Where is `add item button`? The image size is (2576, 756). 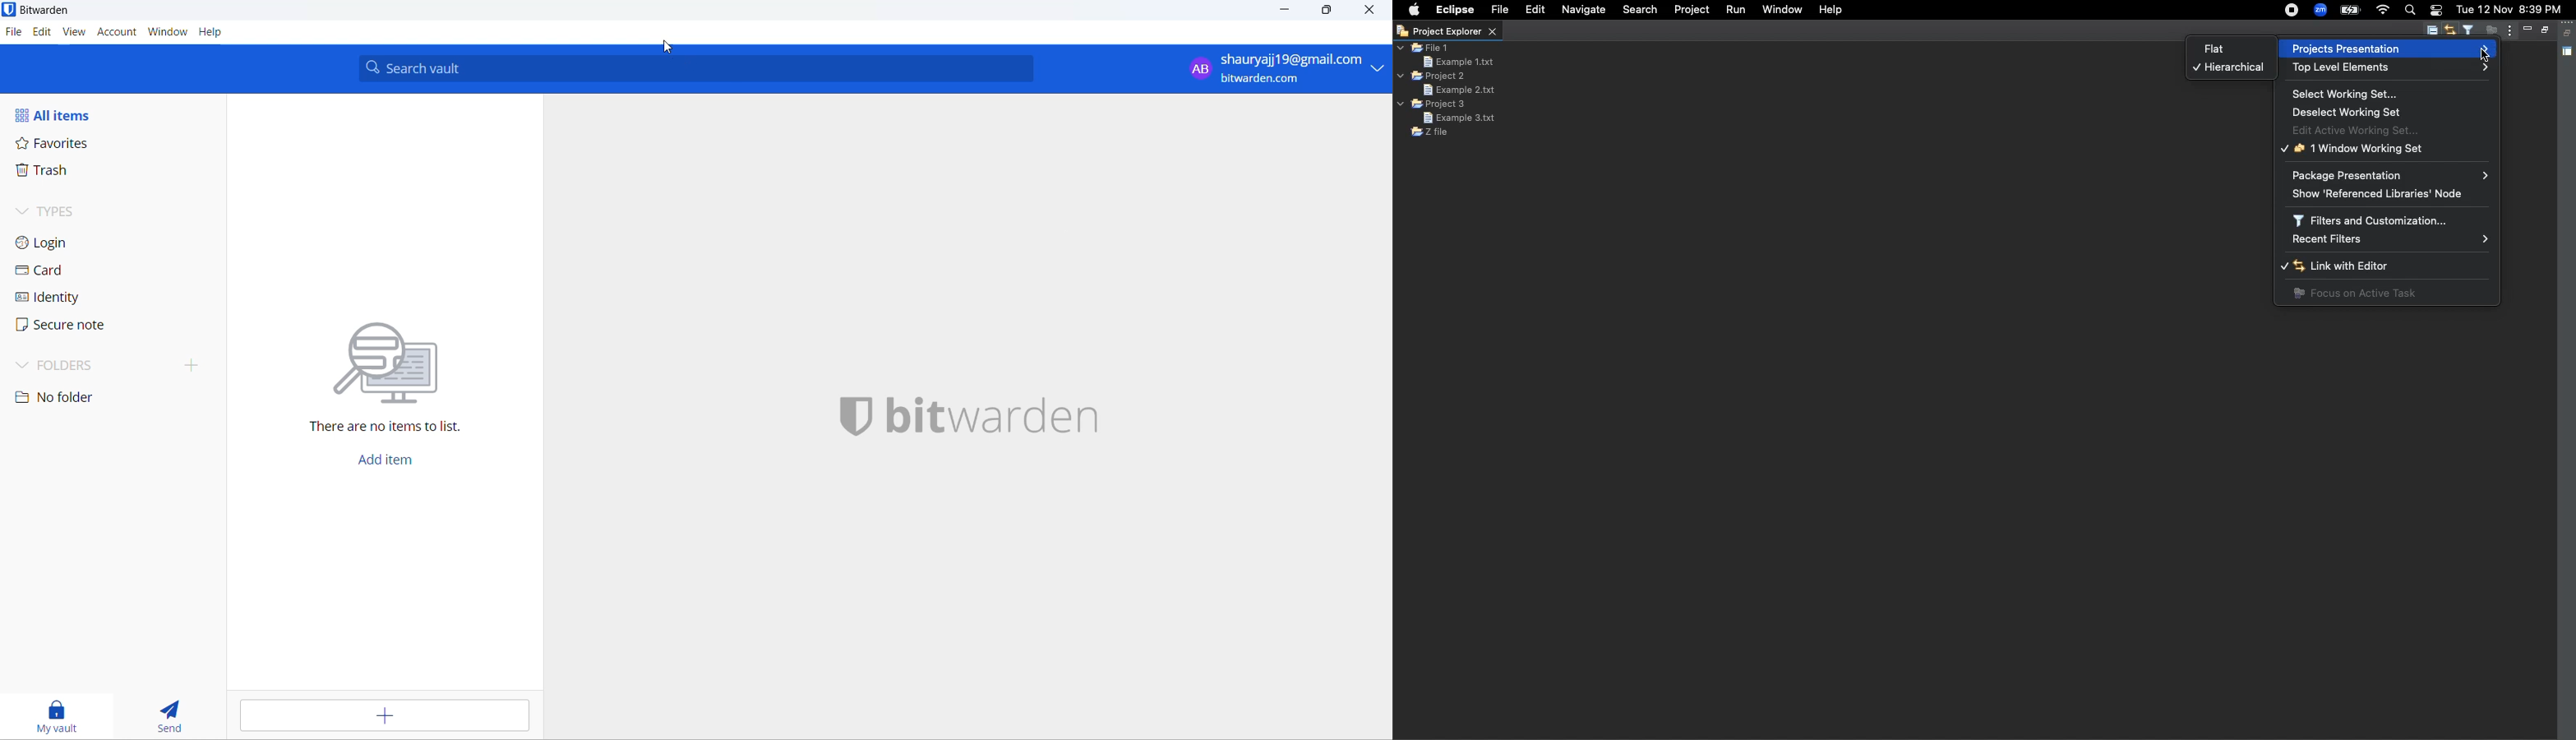
add item button is located at coordinates (384, 463).